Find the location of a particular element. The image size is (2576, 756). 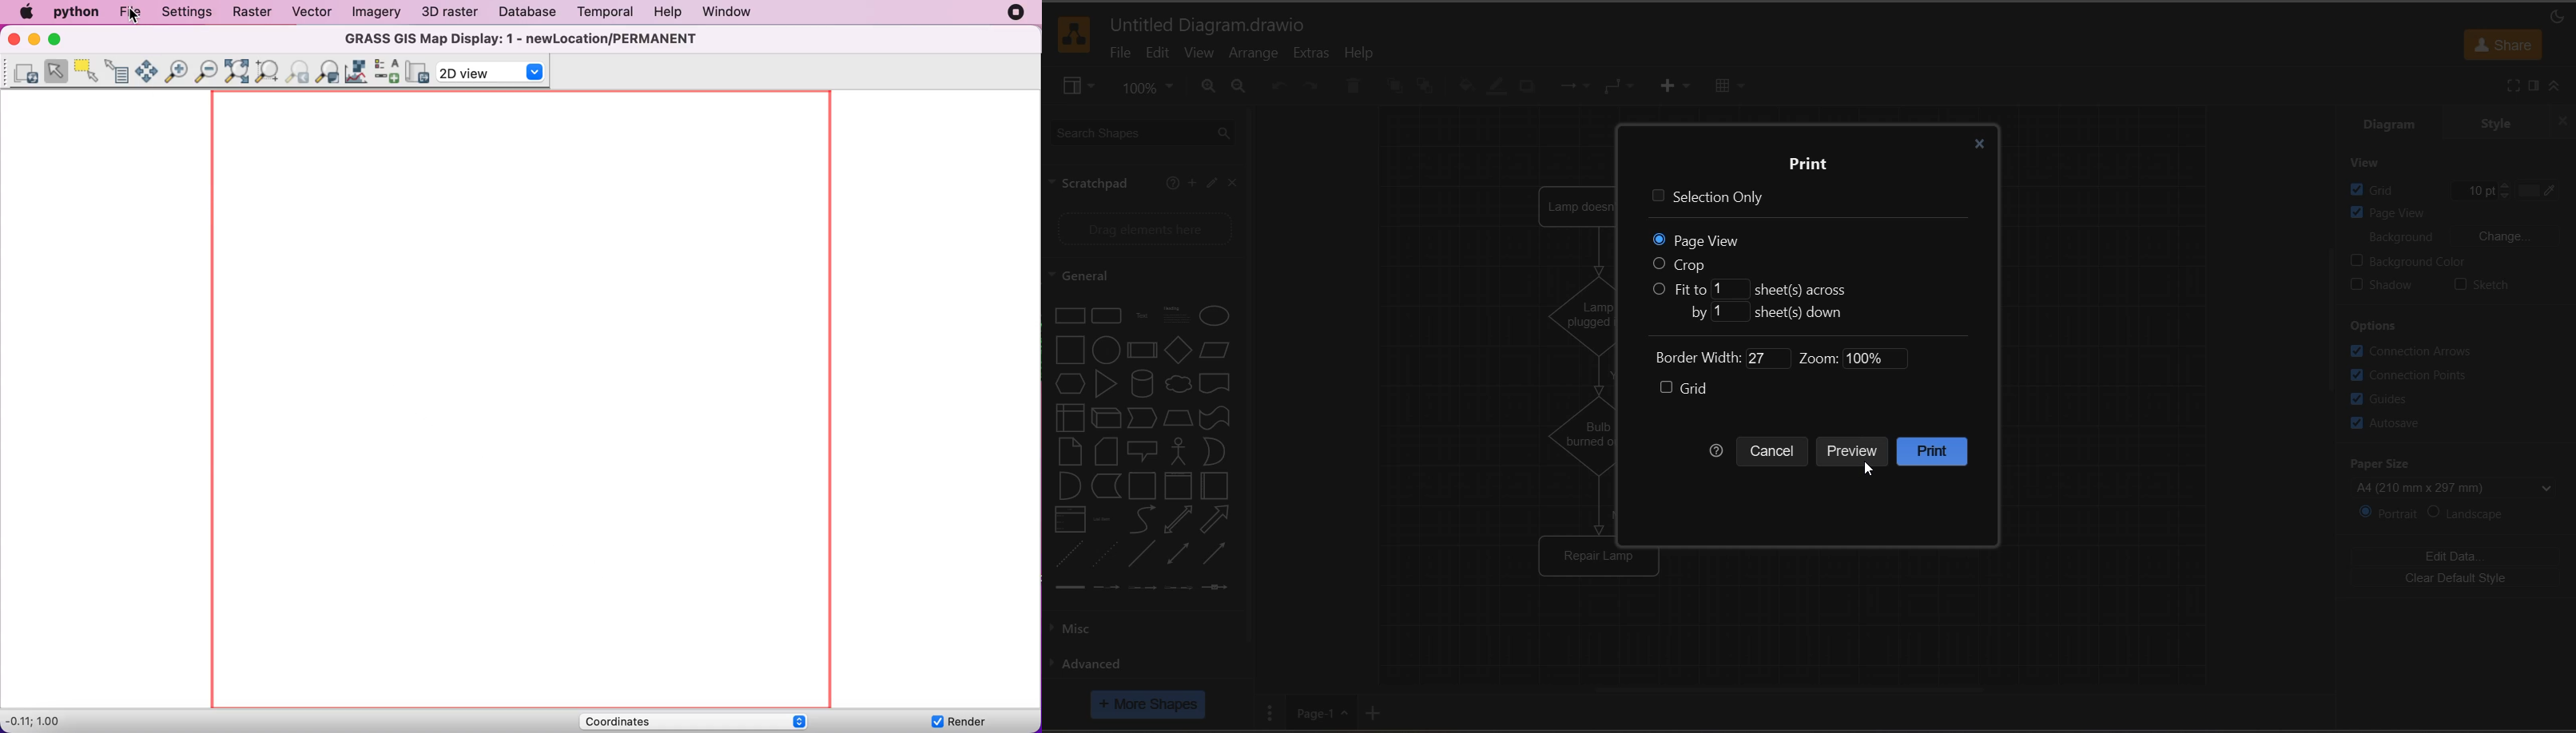

undo is located at coordinates (1275, 86).